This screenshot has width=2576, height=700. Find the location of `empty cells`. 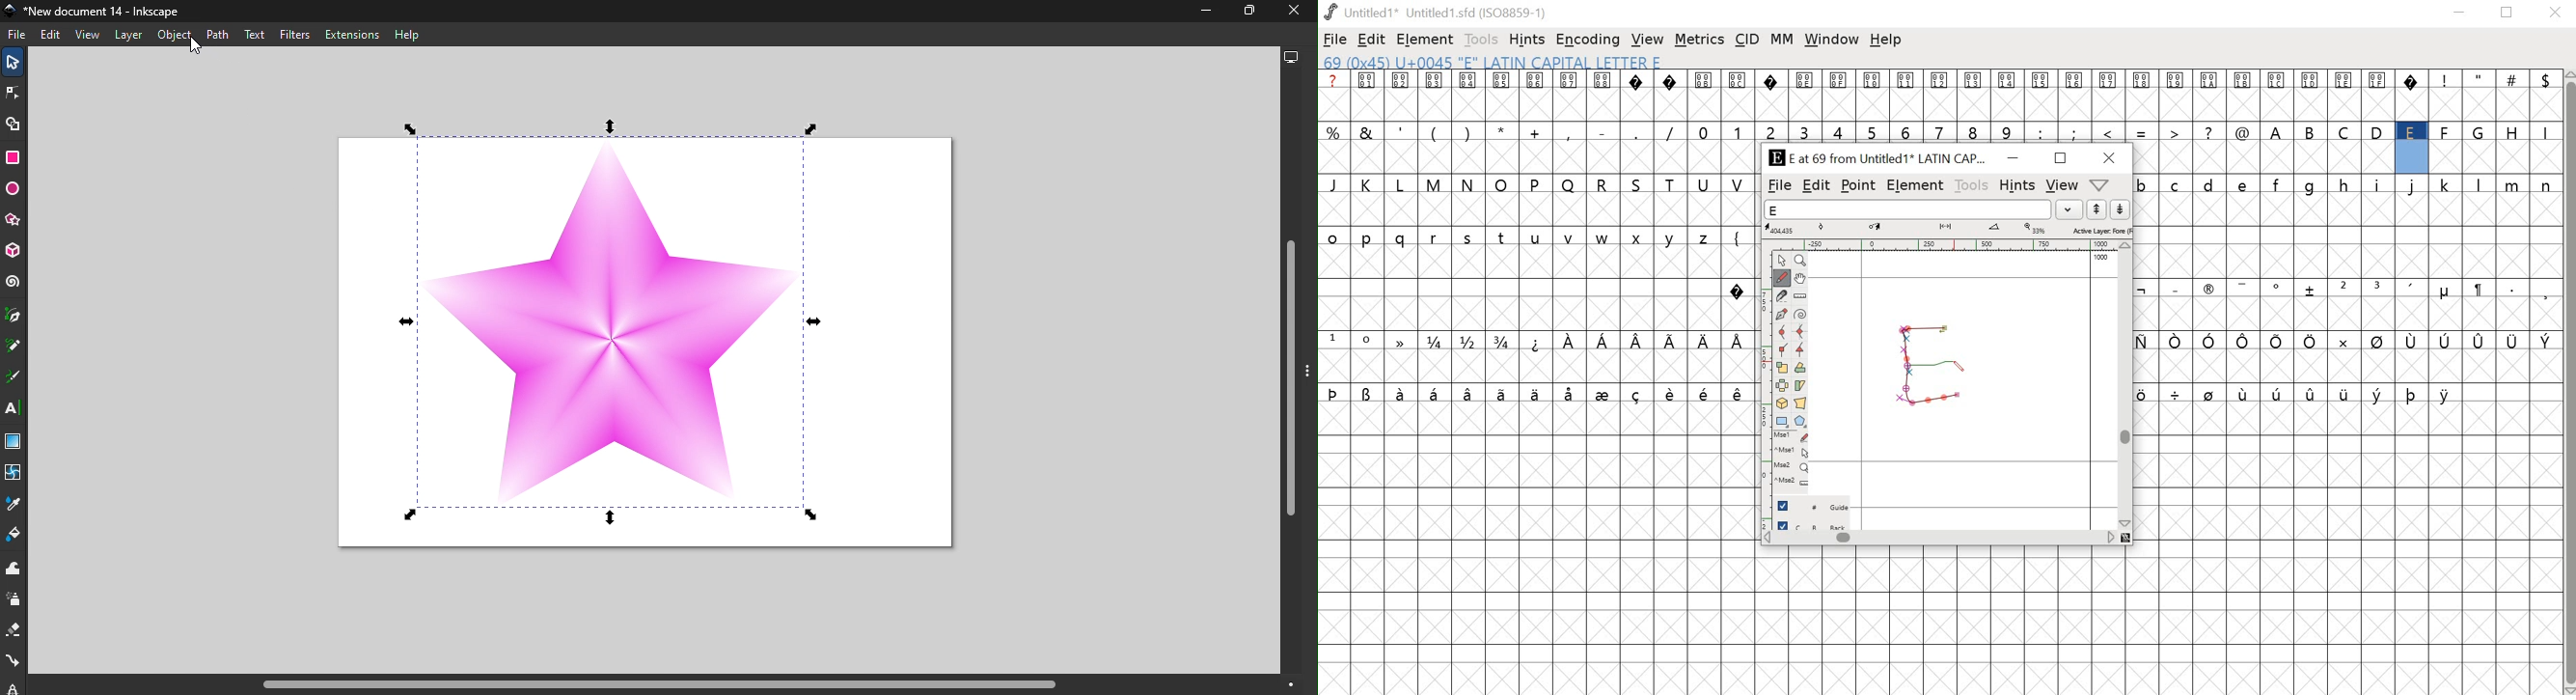

empty cells is located at coordinates (2348, 156).